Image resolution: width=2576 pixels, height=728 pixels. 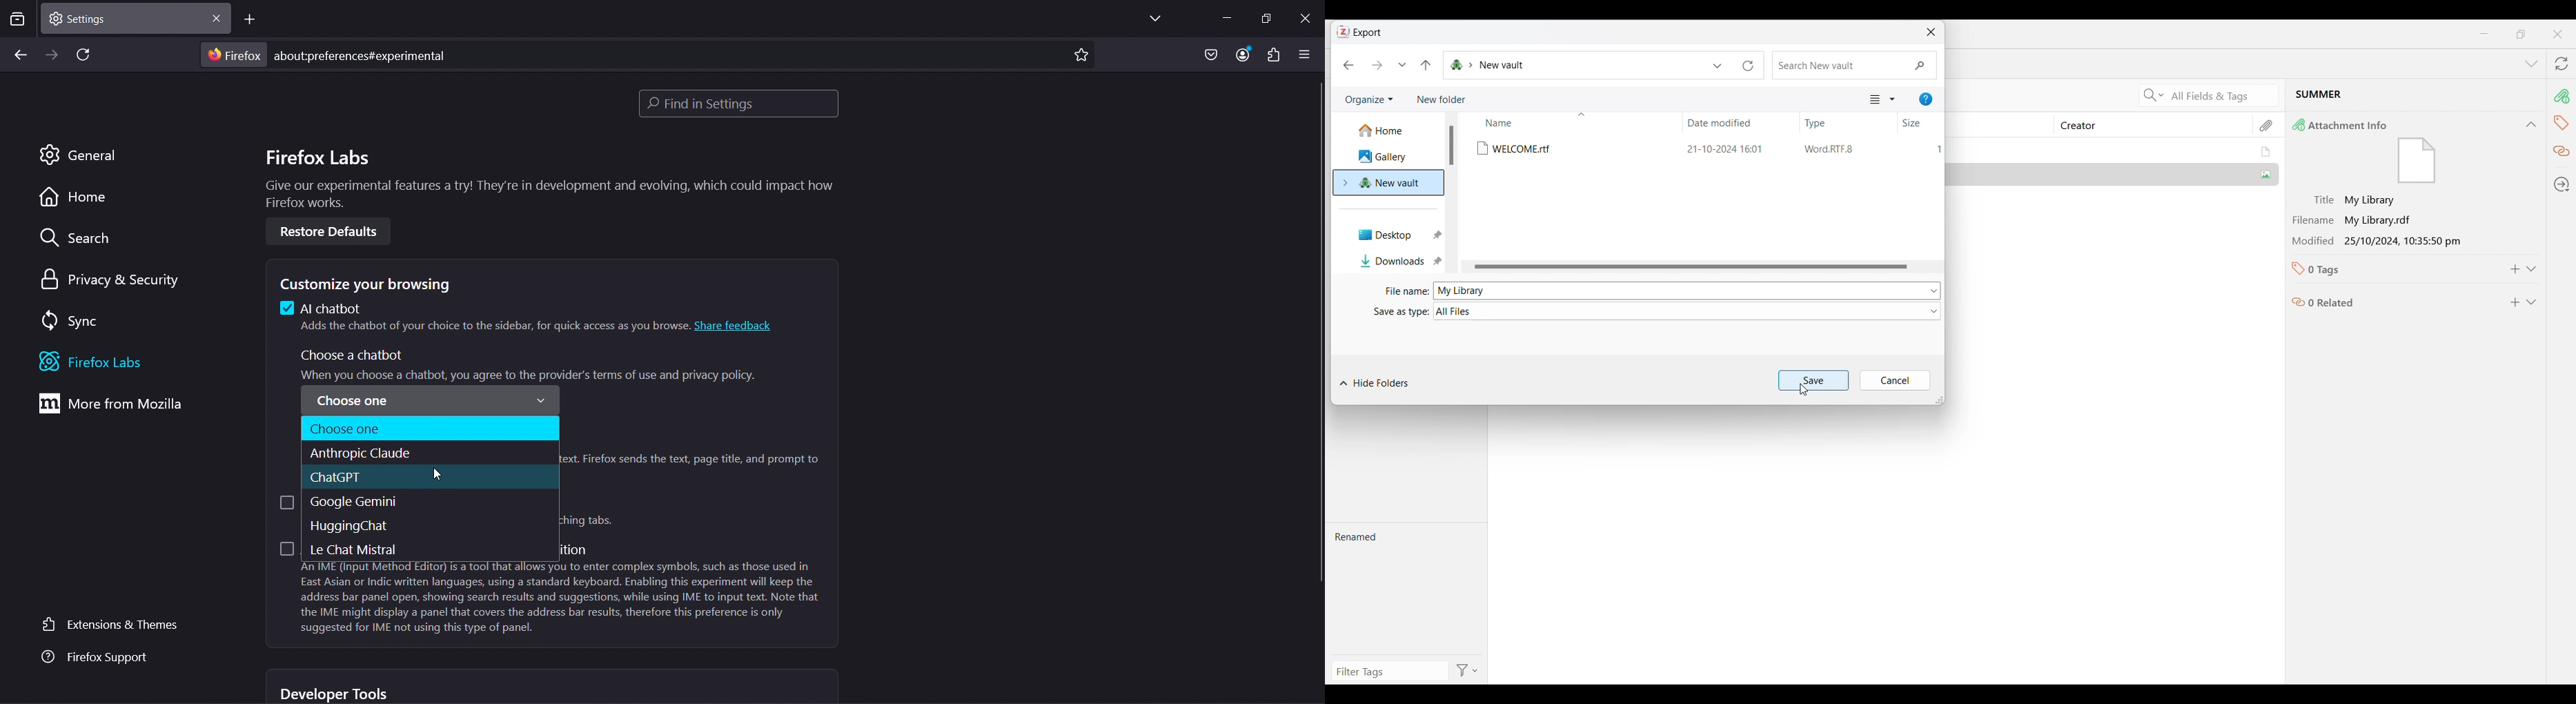 I want to click on Downloads , so click(x=1393, y=260).